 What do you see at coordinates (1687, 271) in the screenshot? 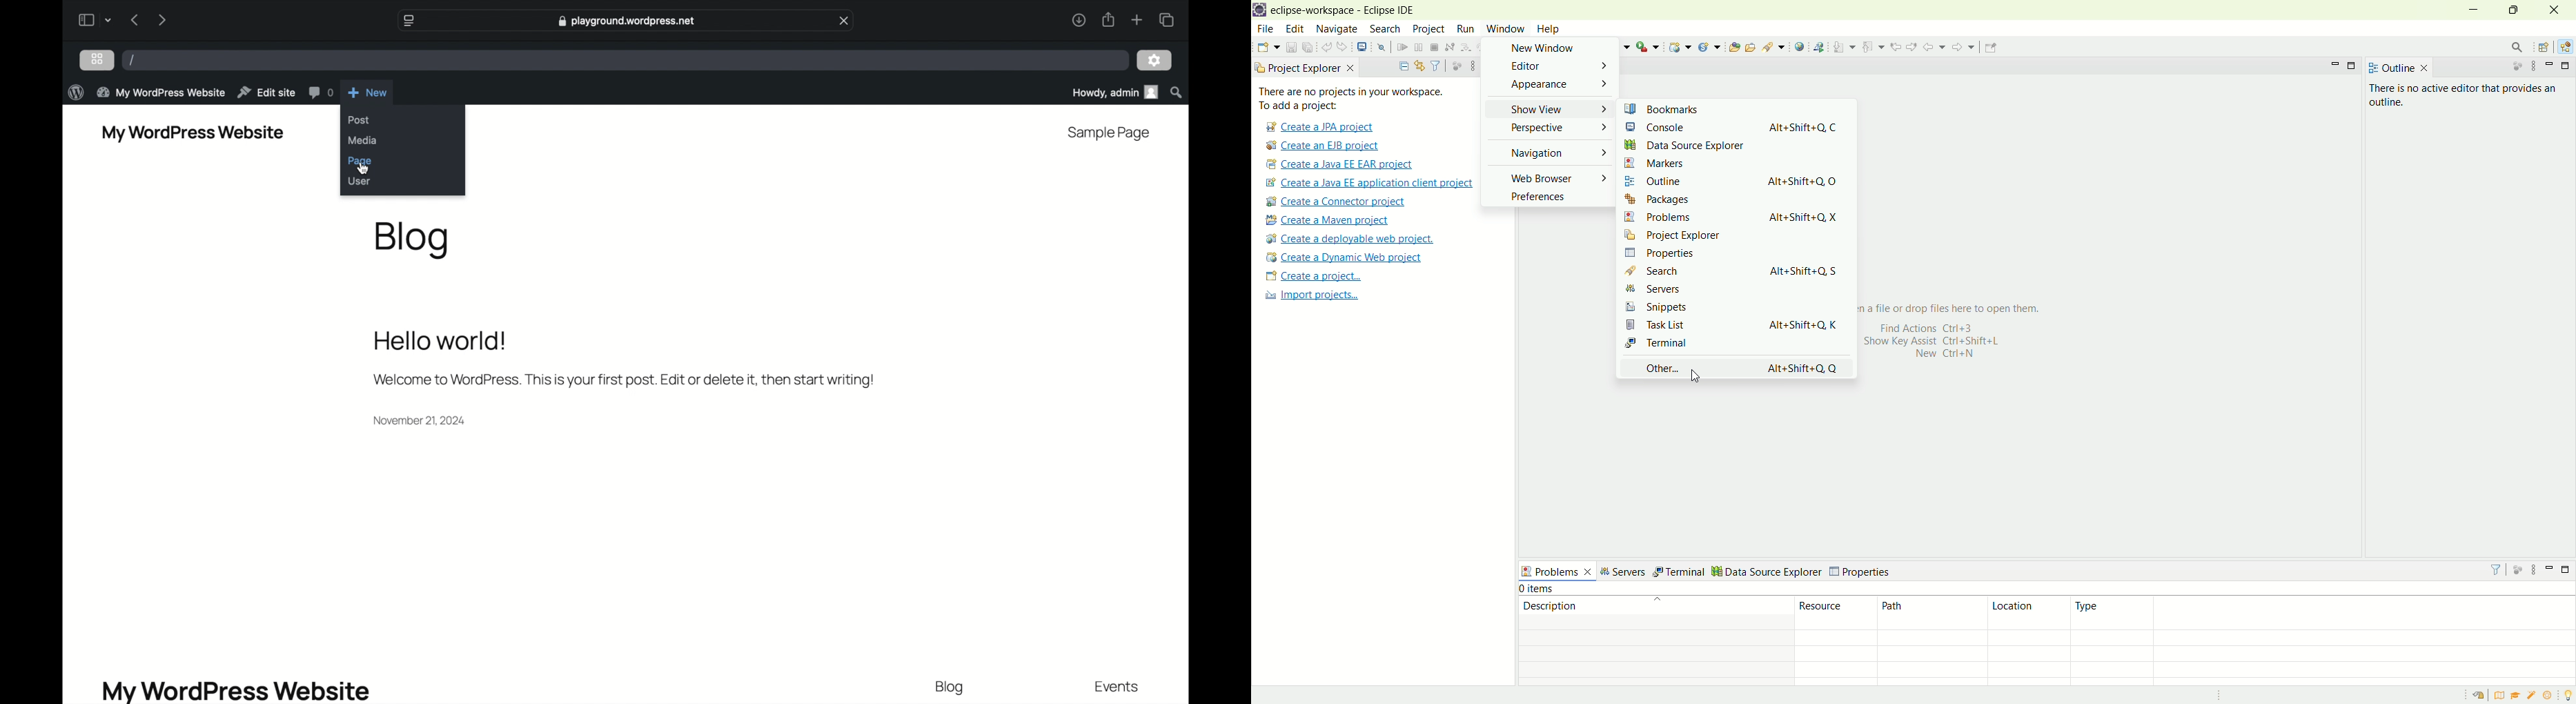
I see `search` at bounding box center [1687, 271].